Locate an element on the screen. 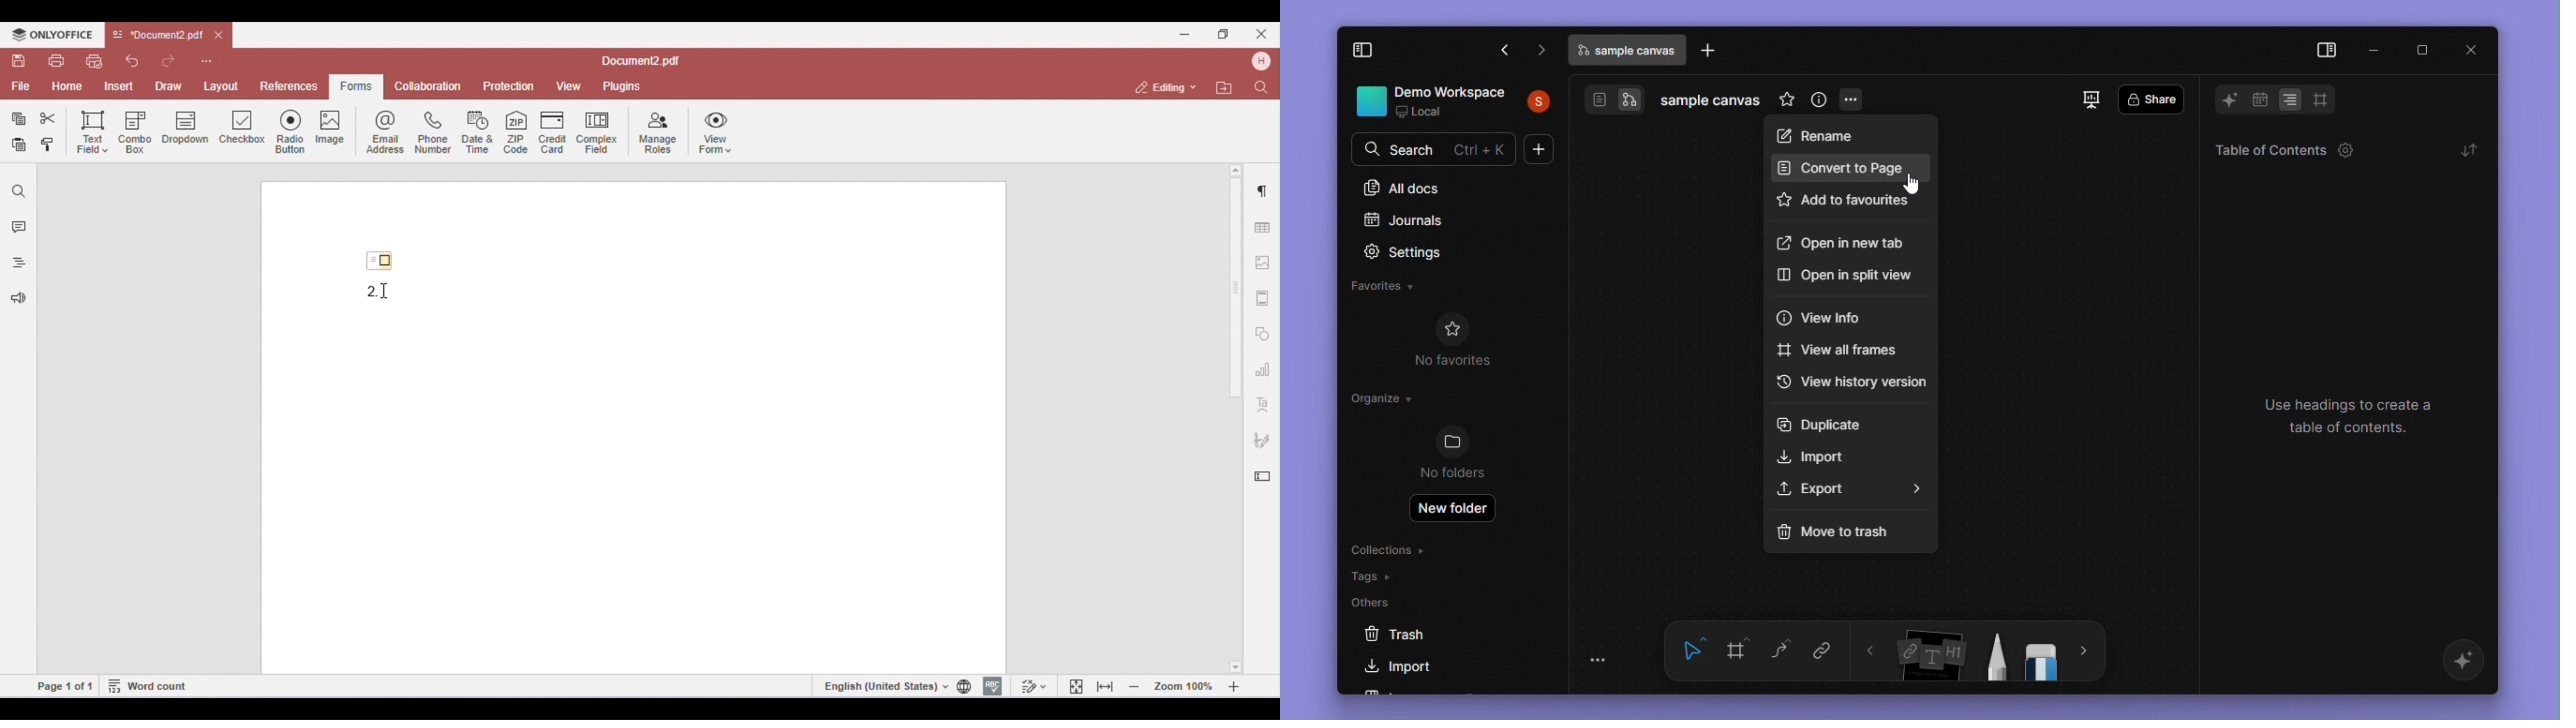 The image size is (2576, 728). All dogs is located at coordinates (1403, 188).